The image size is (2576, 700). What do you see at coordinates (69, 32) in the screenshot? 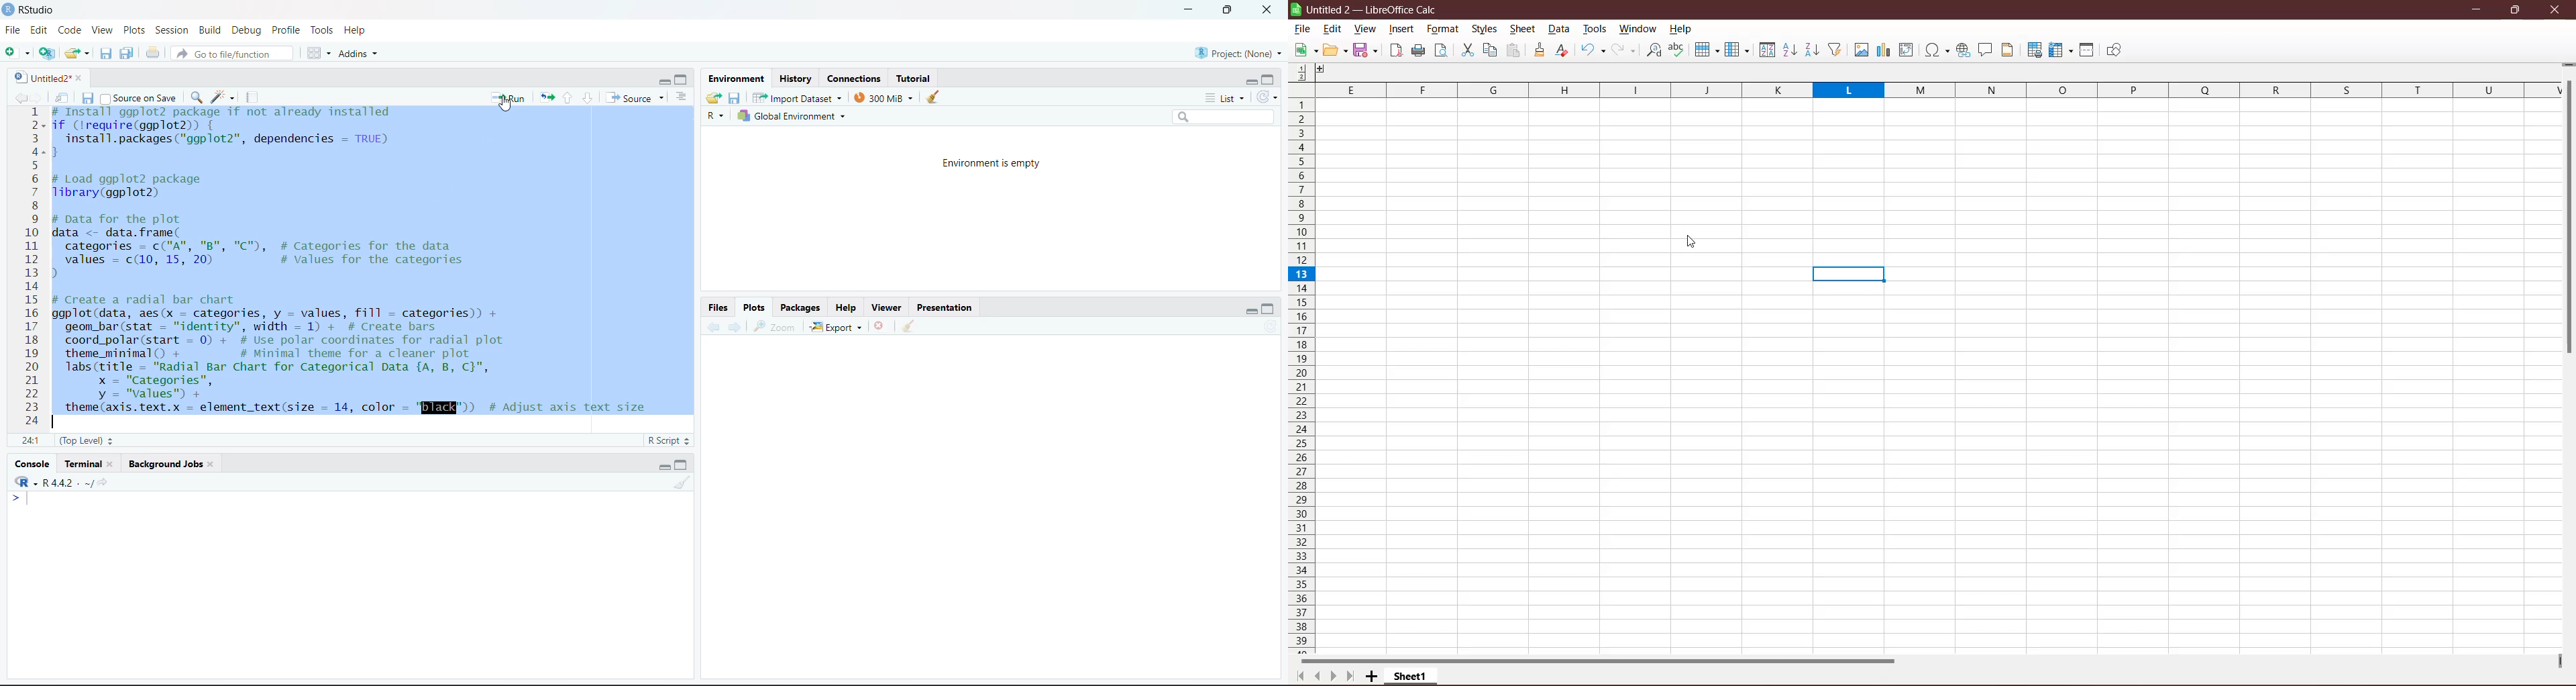
I see `Code` at bounding box center [69, 32].